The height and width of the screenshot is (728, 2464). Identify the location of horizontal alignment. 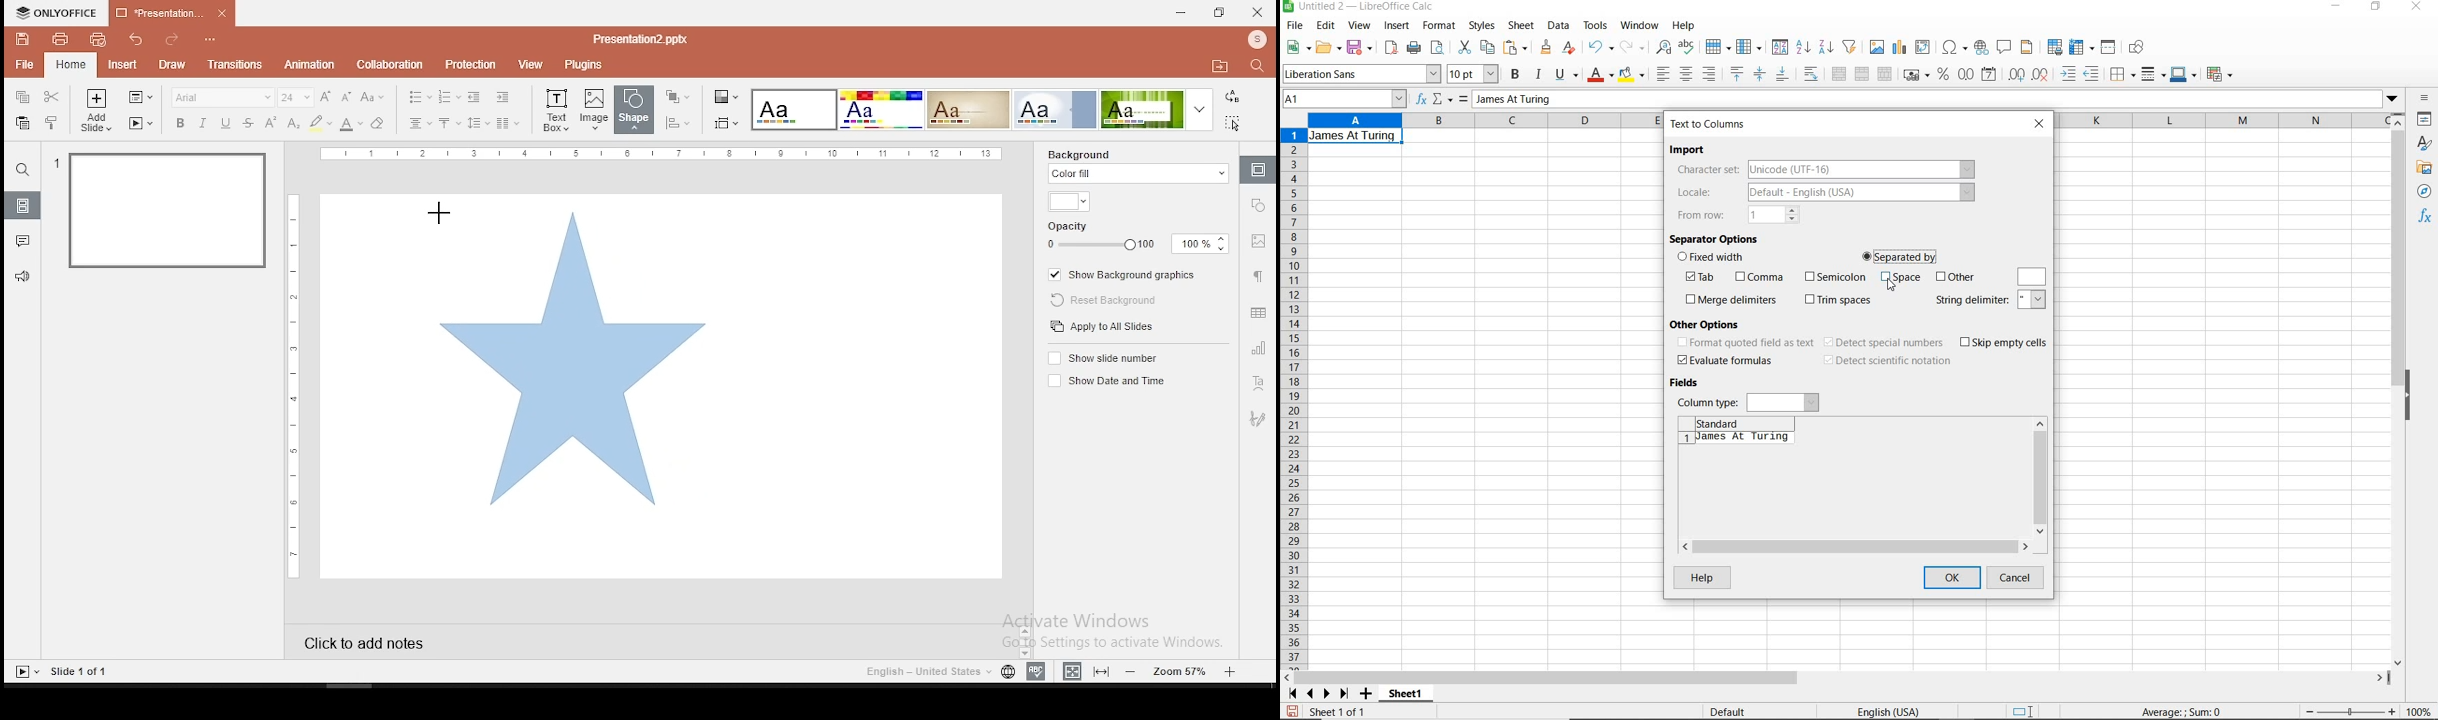
(420, 124).